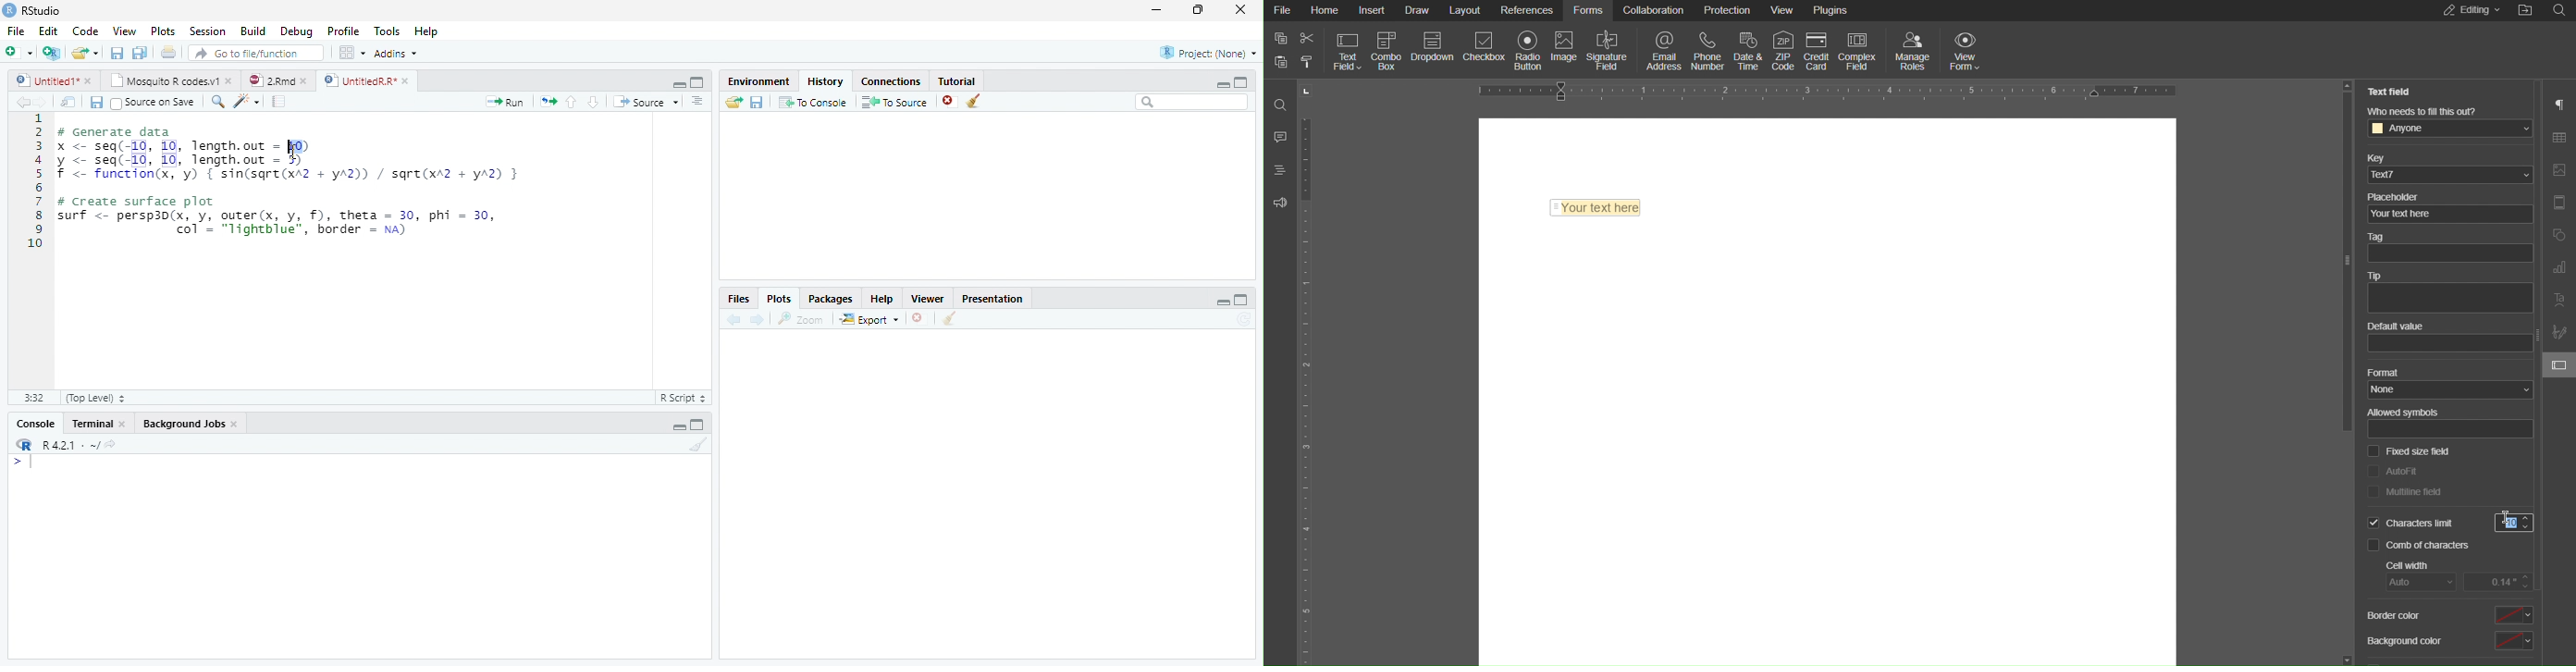  Describe the element at coordinates (1242, 300) in the screenshot. I see `maximize` at that location.